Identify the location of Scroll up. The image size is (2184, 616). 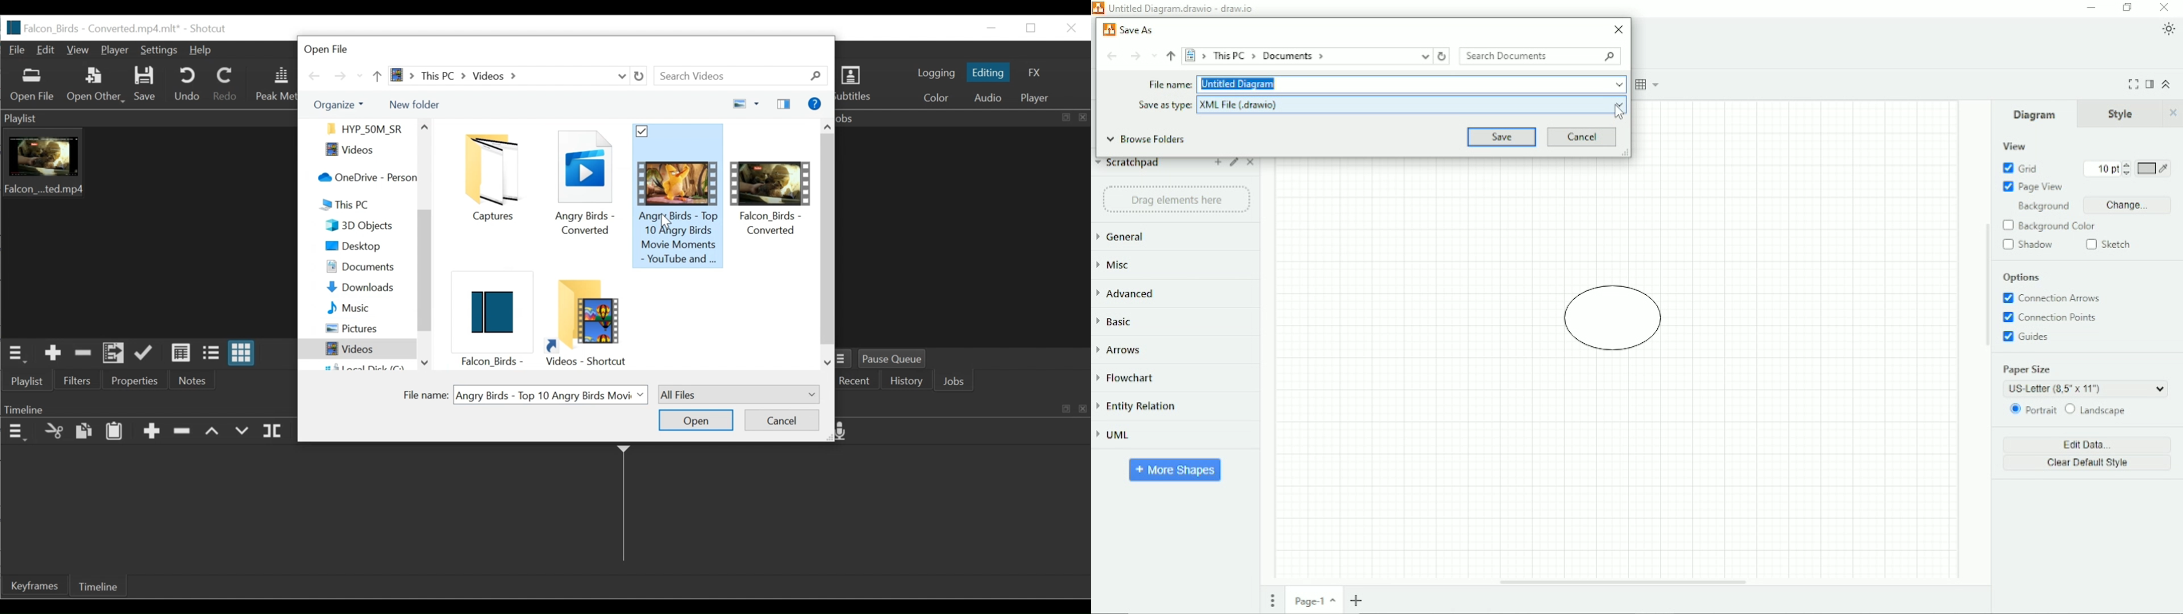
(828, 125).